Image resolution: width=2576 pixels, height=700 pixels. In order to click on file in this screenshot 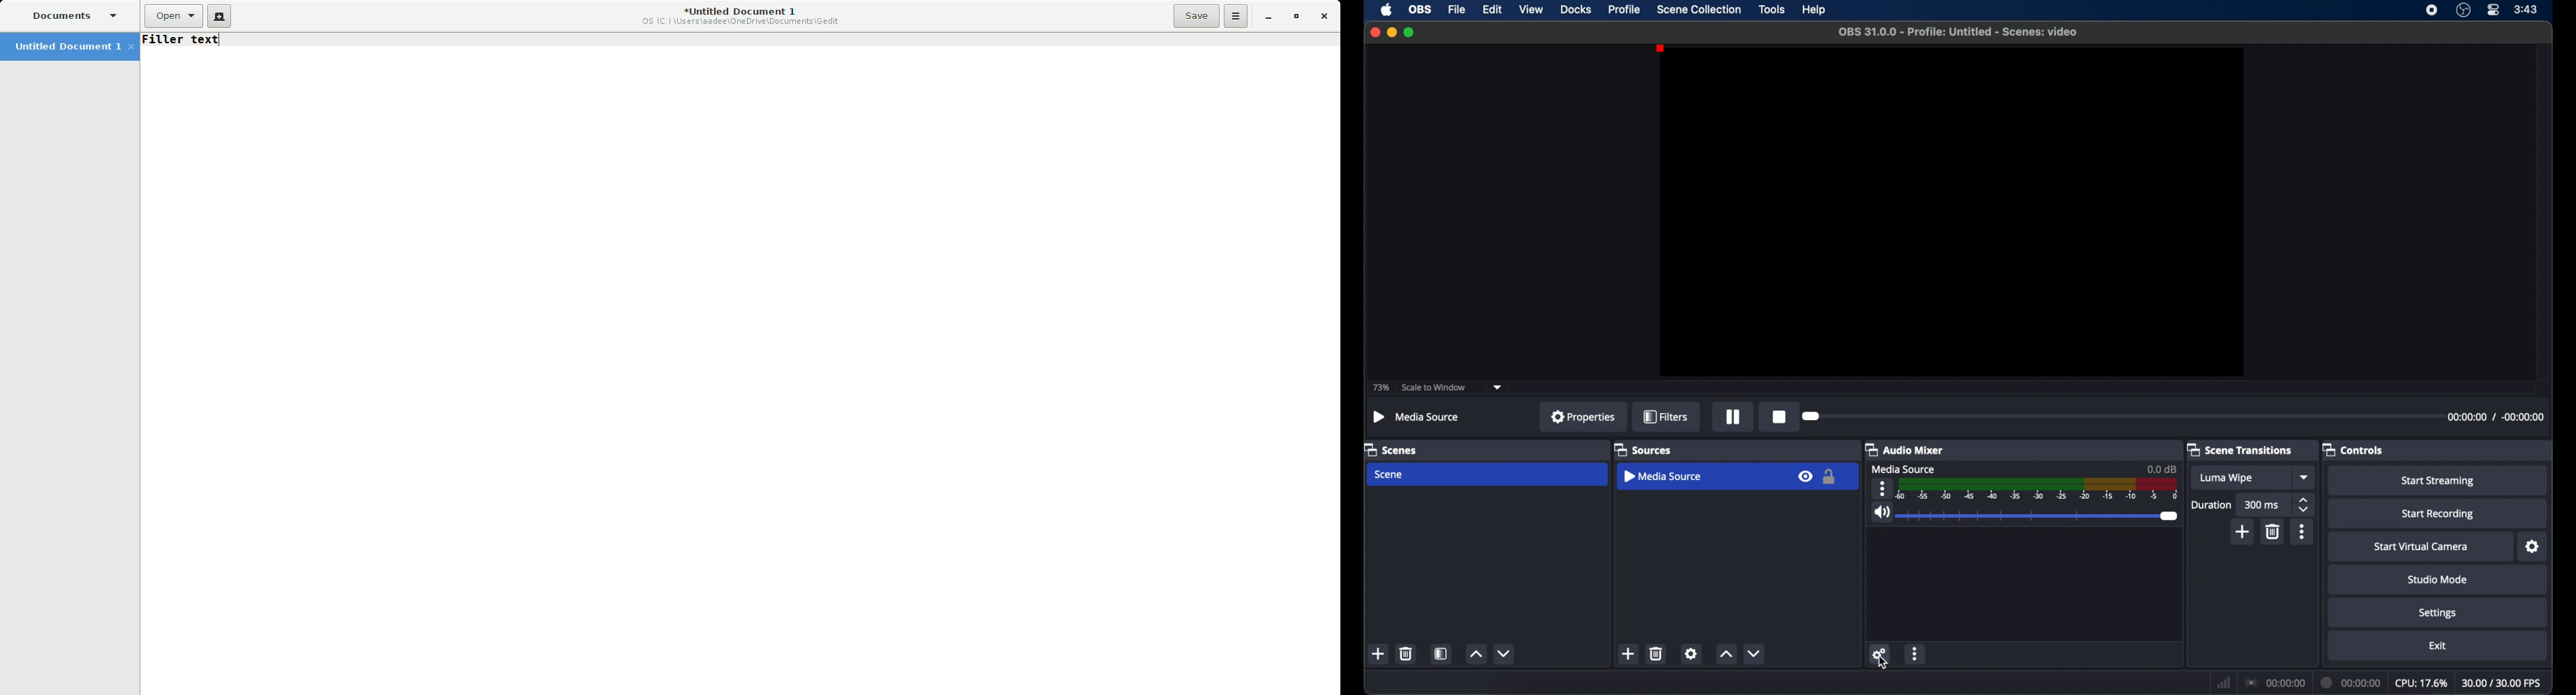, I will do `click(1458, 10)`.